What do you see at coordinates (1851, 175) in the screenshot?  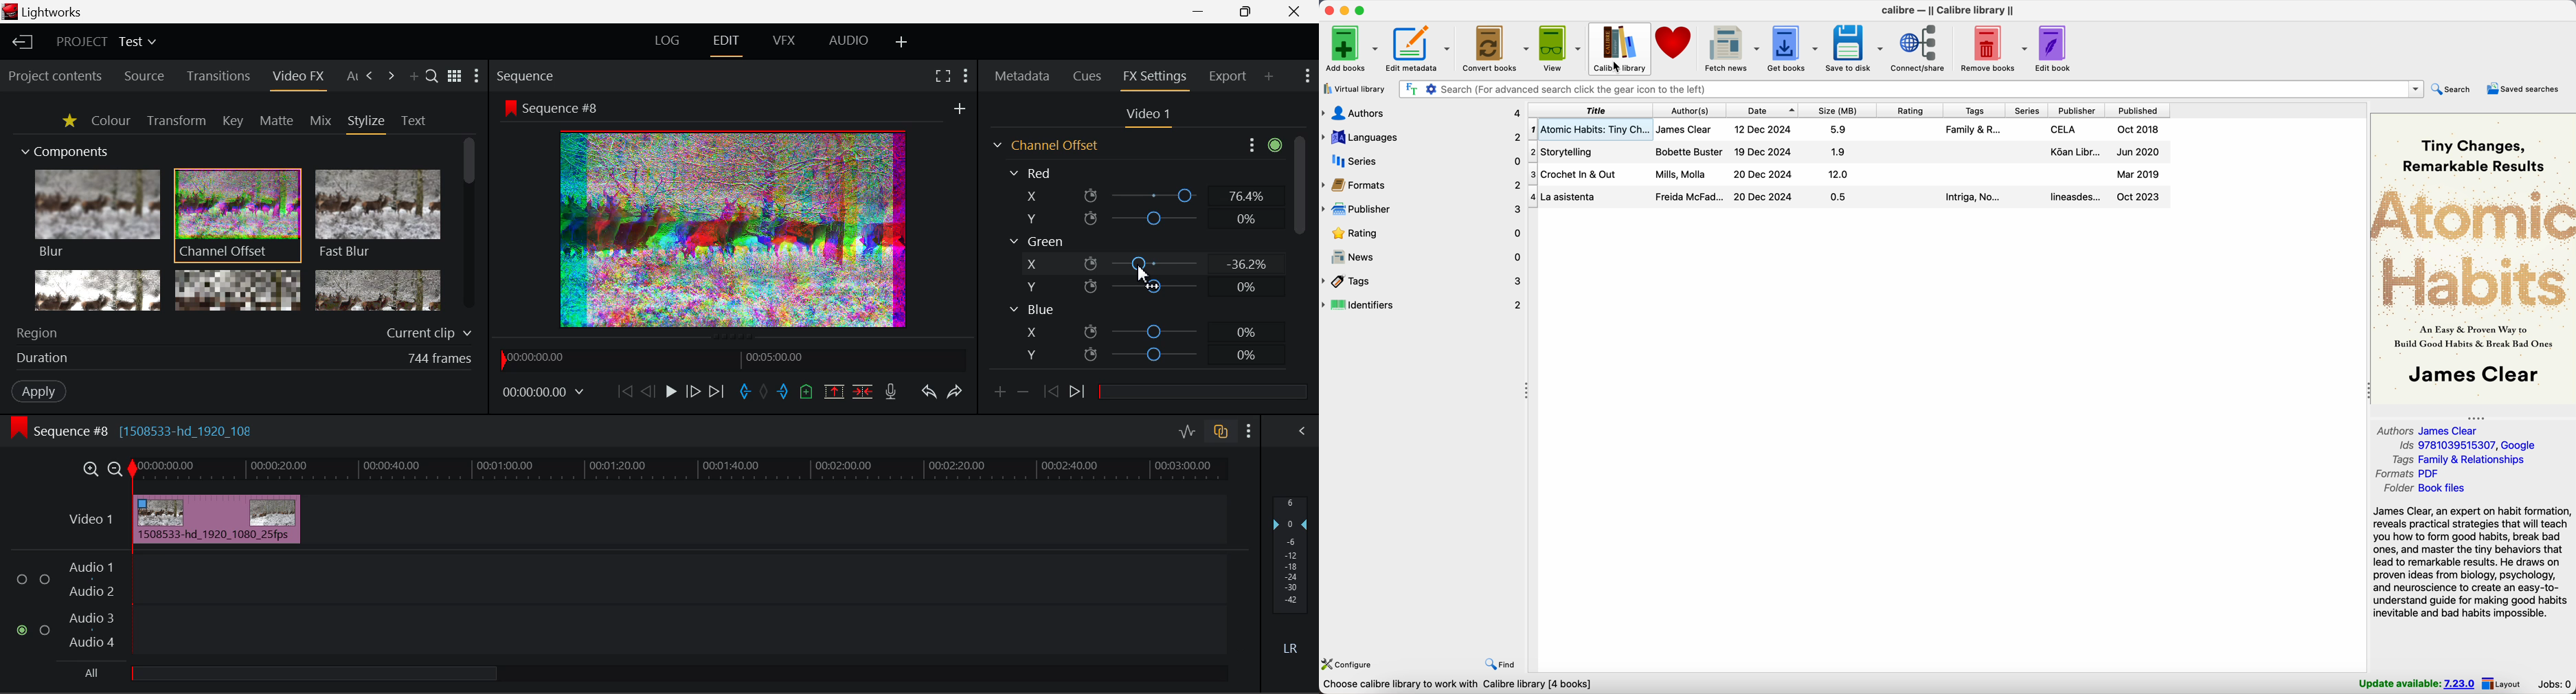 I see `Crochet In & Out book` at bounding box center [1851, 175].